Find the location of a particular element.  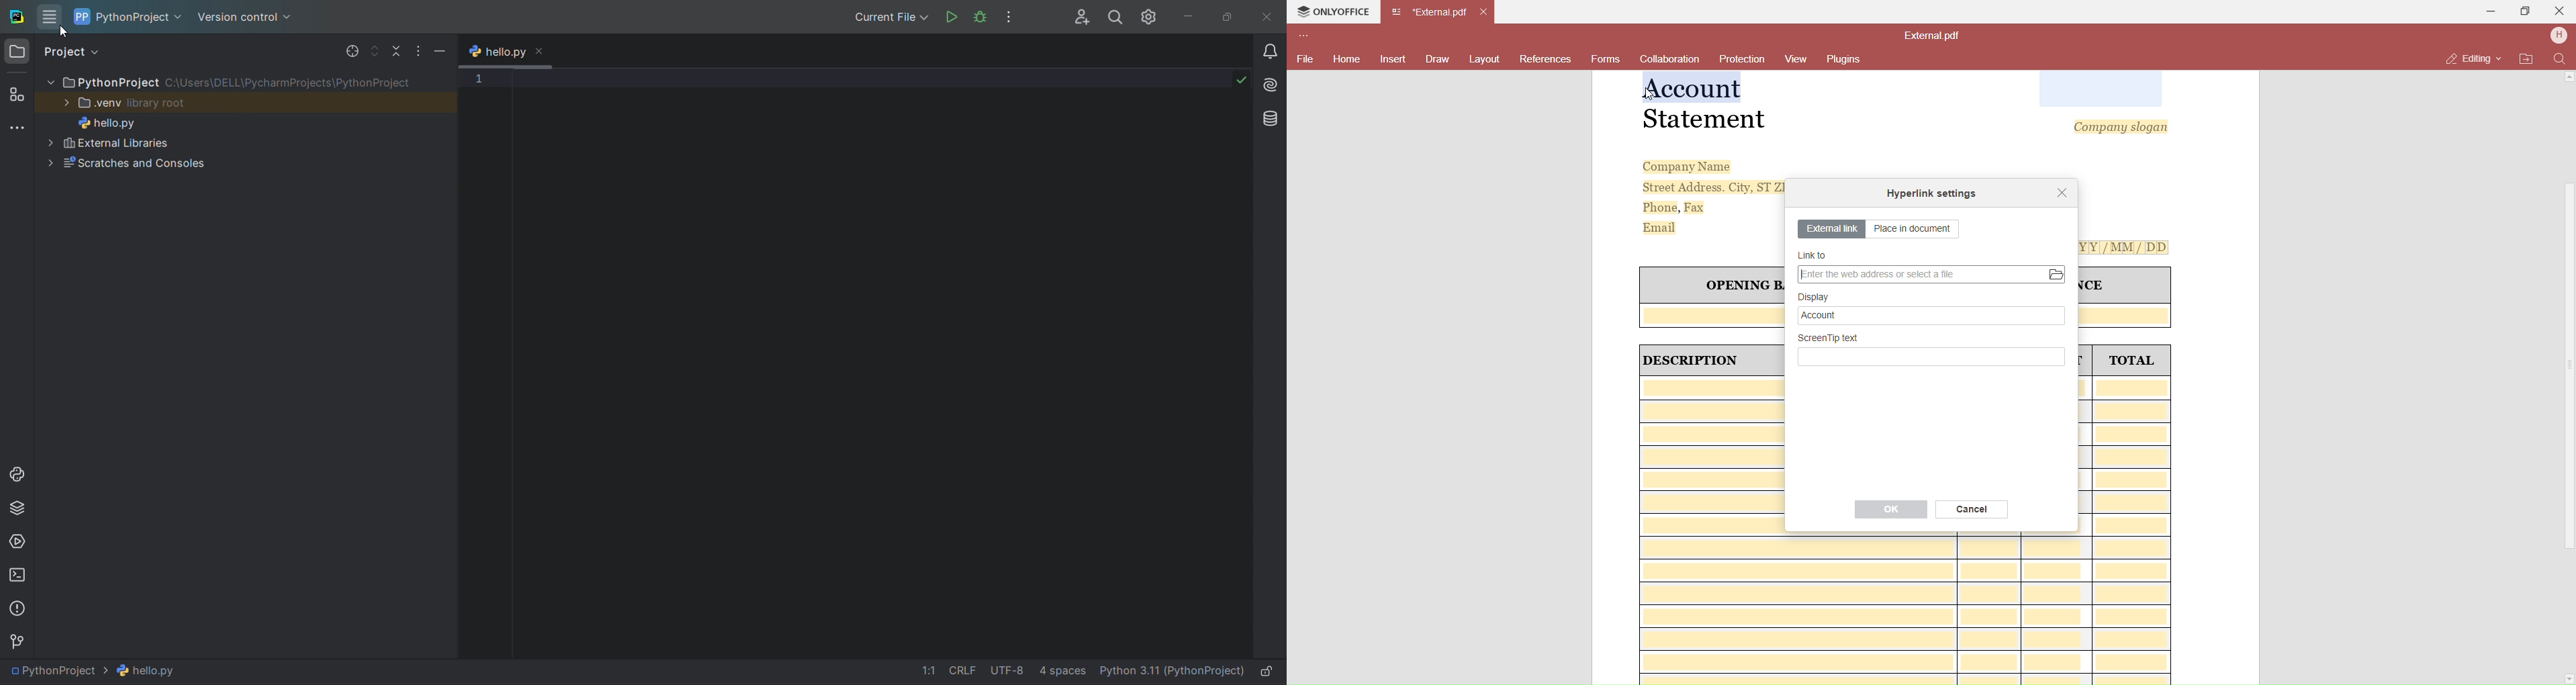

Hyperlink setting is located at coordinates (1935, 194).